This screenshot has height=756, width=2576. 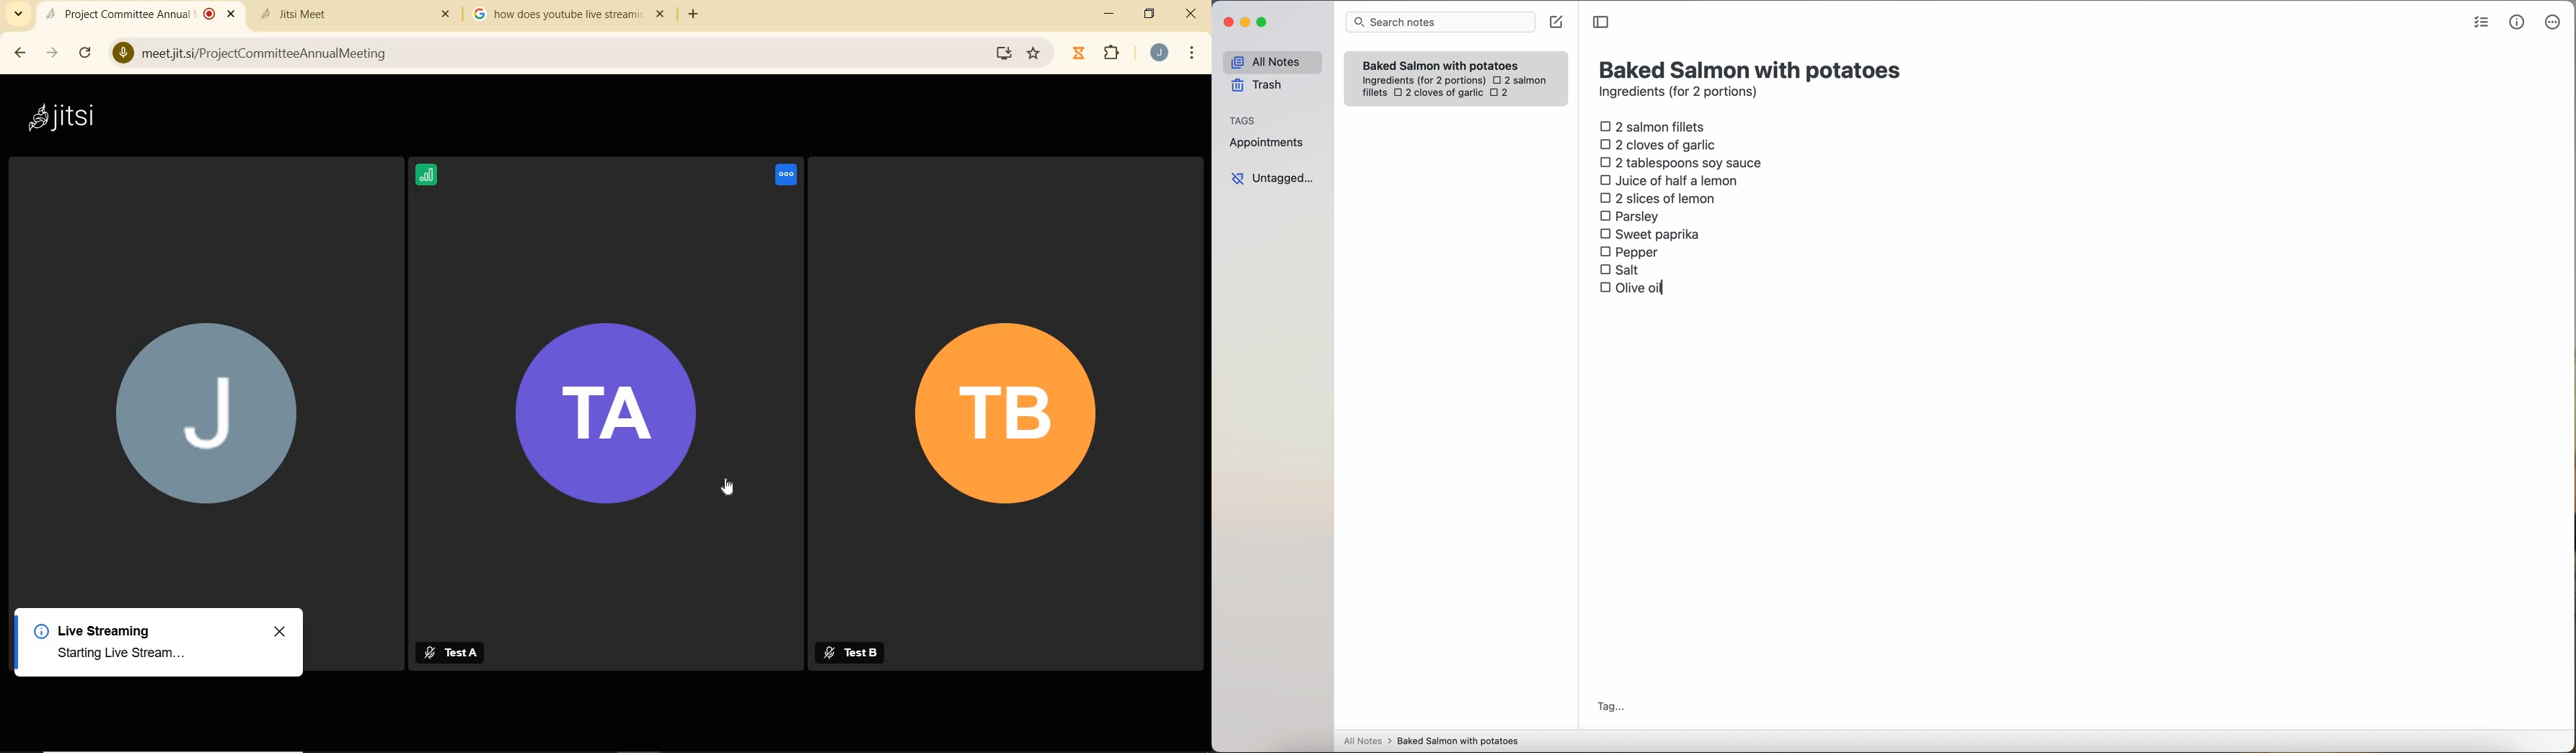 I want to click on timer, so click(x=1079, y=53).